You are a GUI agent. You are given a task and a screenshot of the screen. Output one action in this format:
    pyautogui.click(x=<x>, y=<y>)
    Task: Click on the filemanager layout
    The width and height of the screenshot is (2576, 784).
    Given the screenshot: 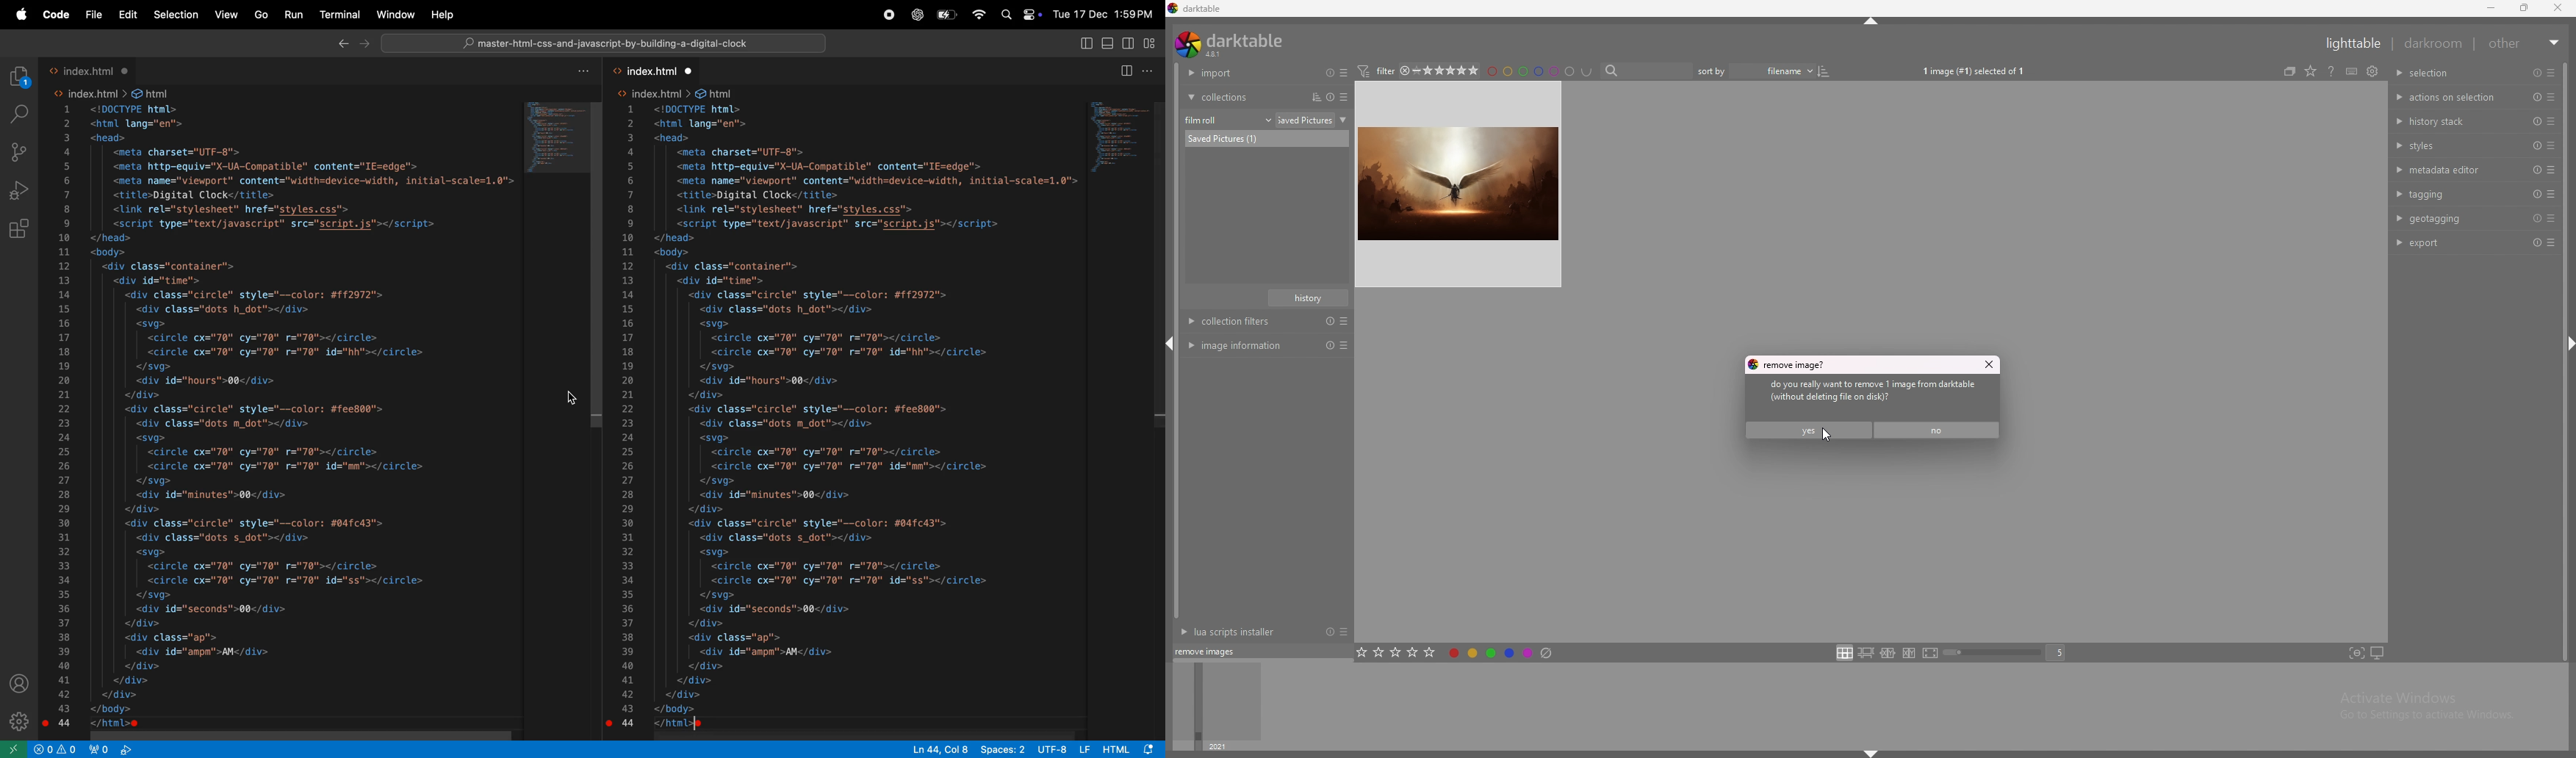 What is the action you would take?
    pyautogui.click(x=1844, y=652)
    